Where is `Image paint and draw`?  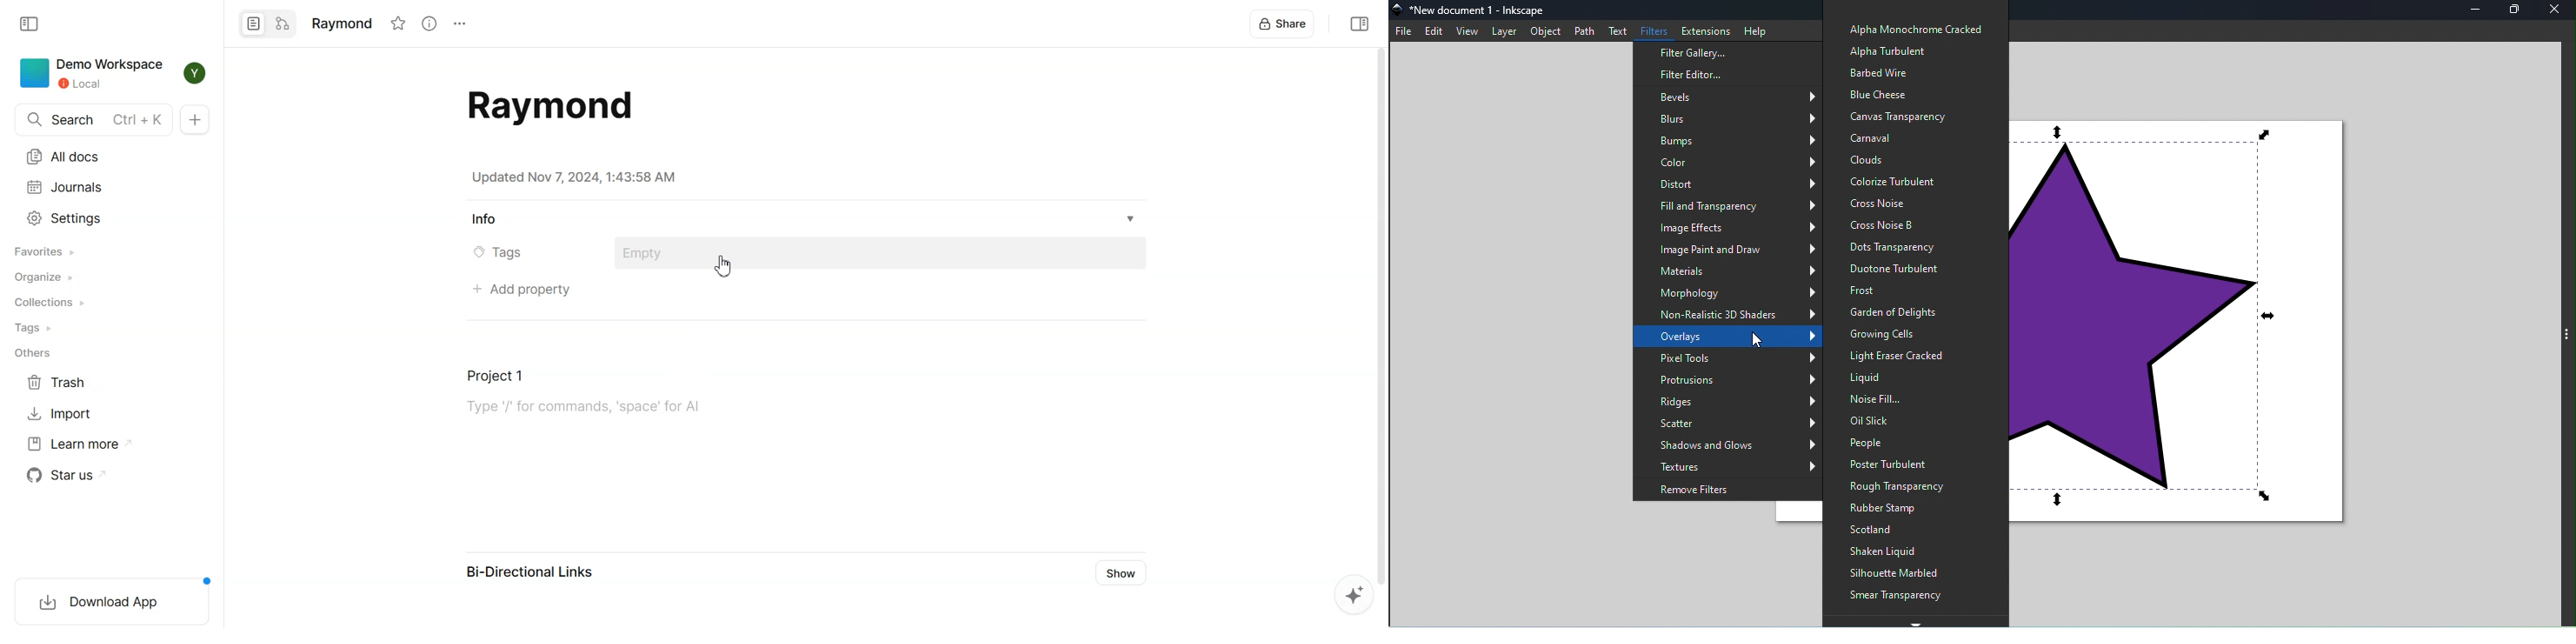 Image paint and draw is located at coordinates (1737, 251).